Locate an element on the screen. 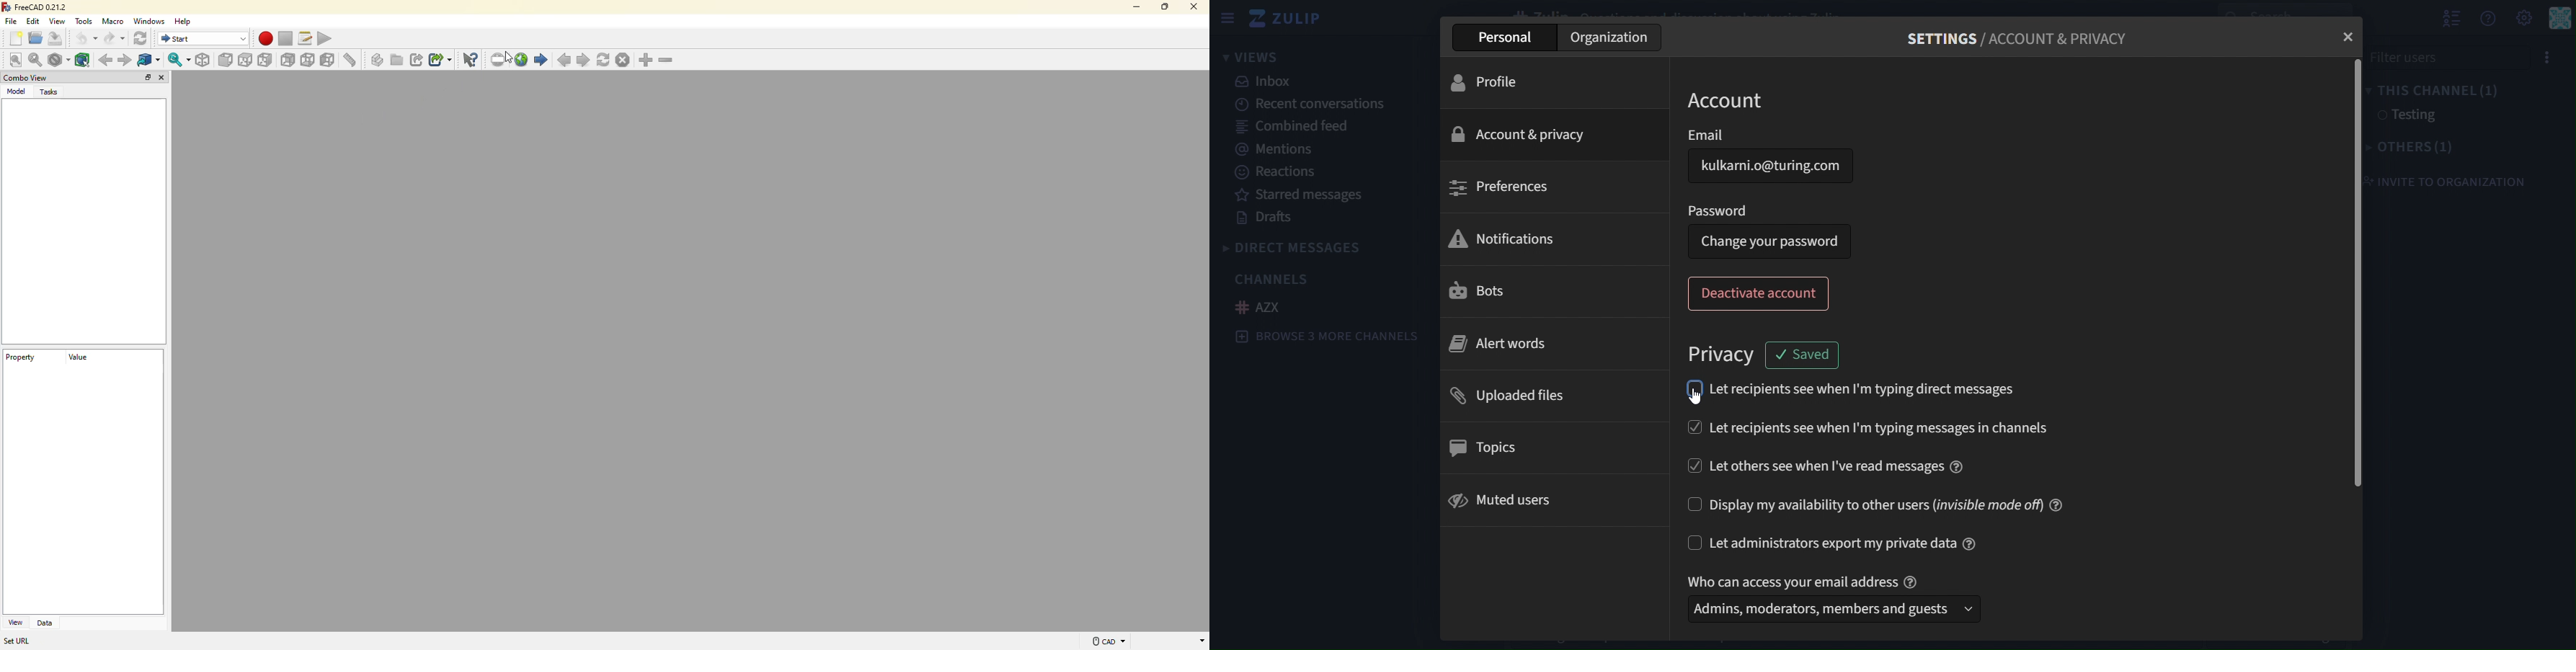 This screenshot has height=672, width=2576. back is located at coordinates (104, 60).